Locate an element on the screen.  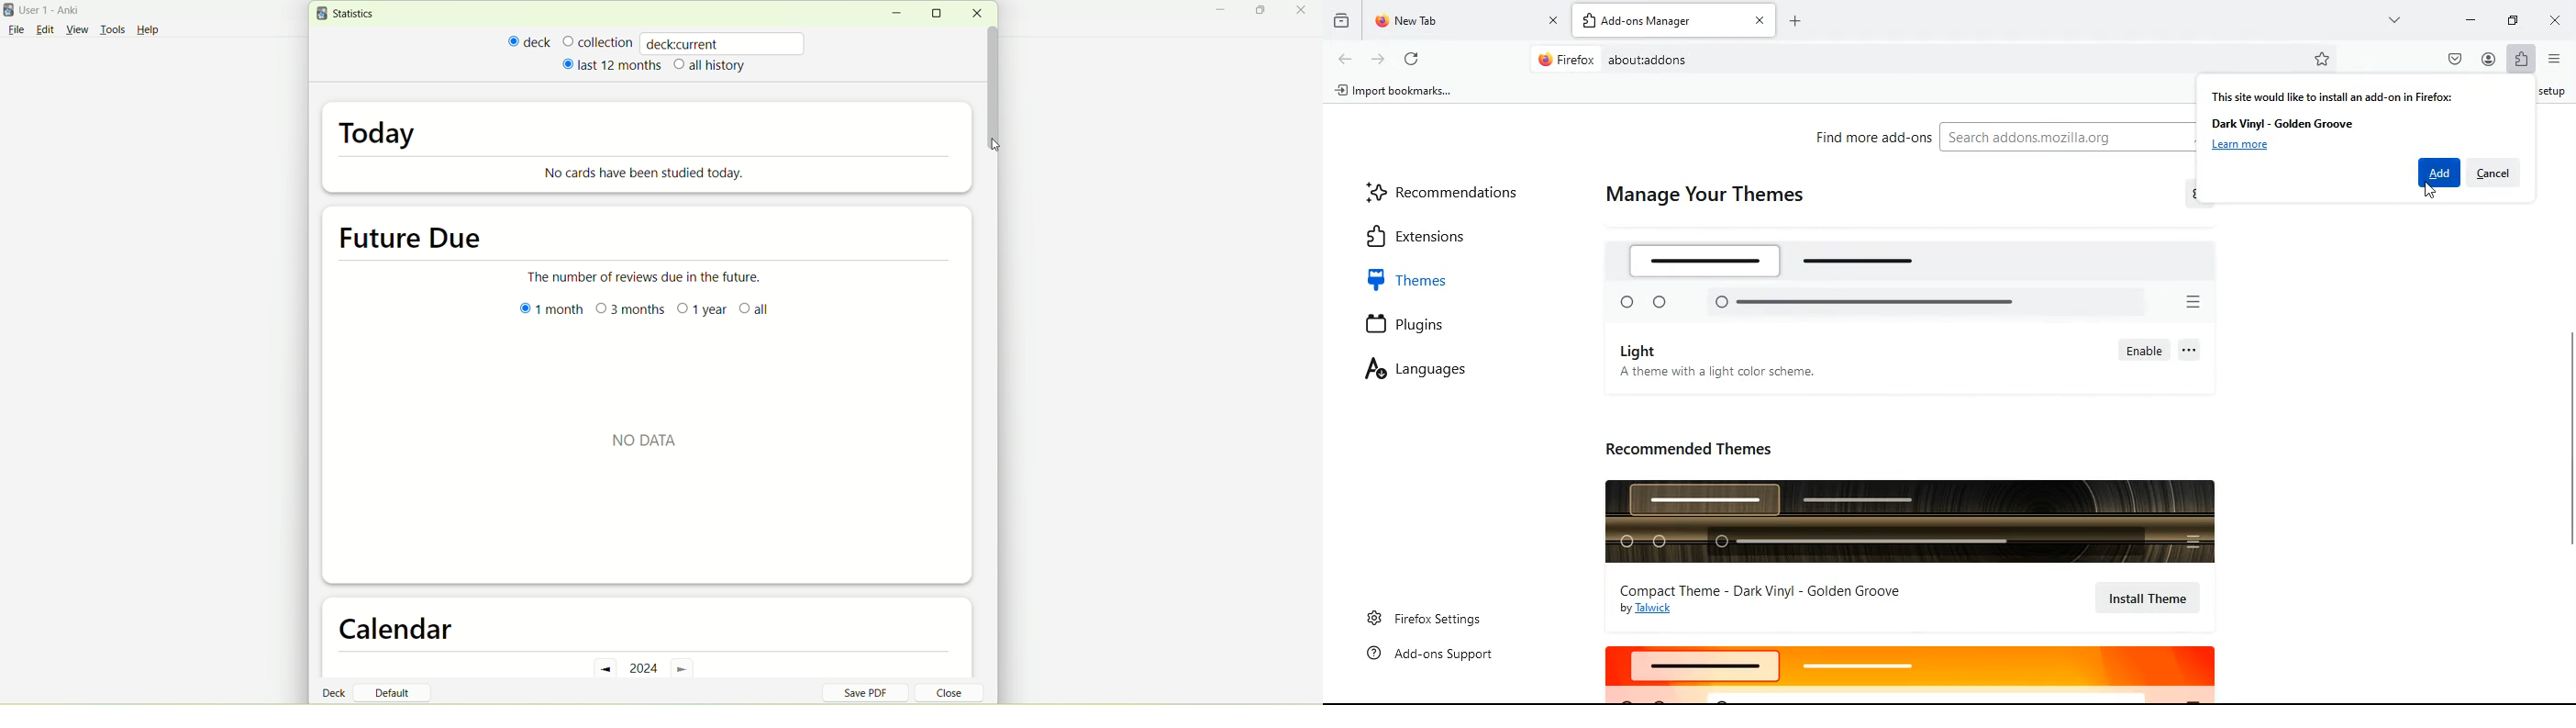
last 12 months is located at coordinates (611, 64).